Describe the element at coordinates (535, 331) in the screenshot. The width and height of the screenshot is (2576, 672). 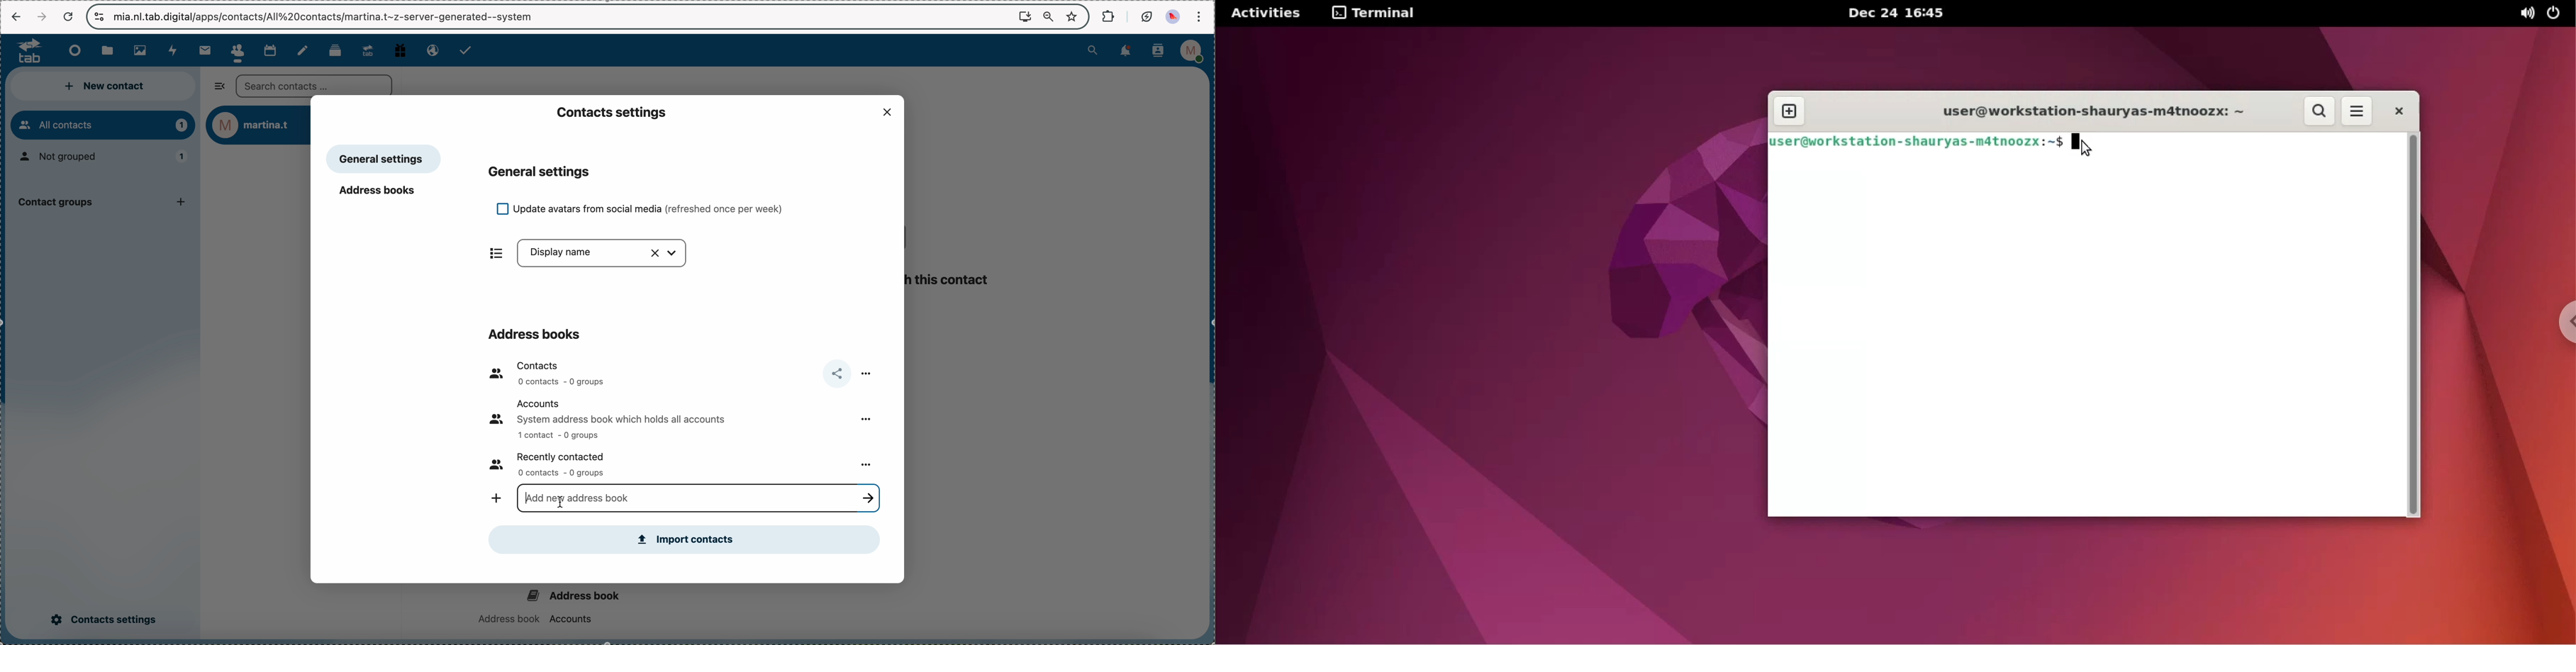
I see `address books` at that location.